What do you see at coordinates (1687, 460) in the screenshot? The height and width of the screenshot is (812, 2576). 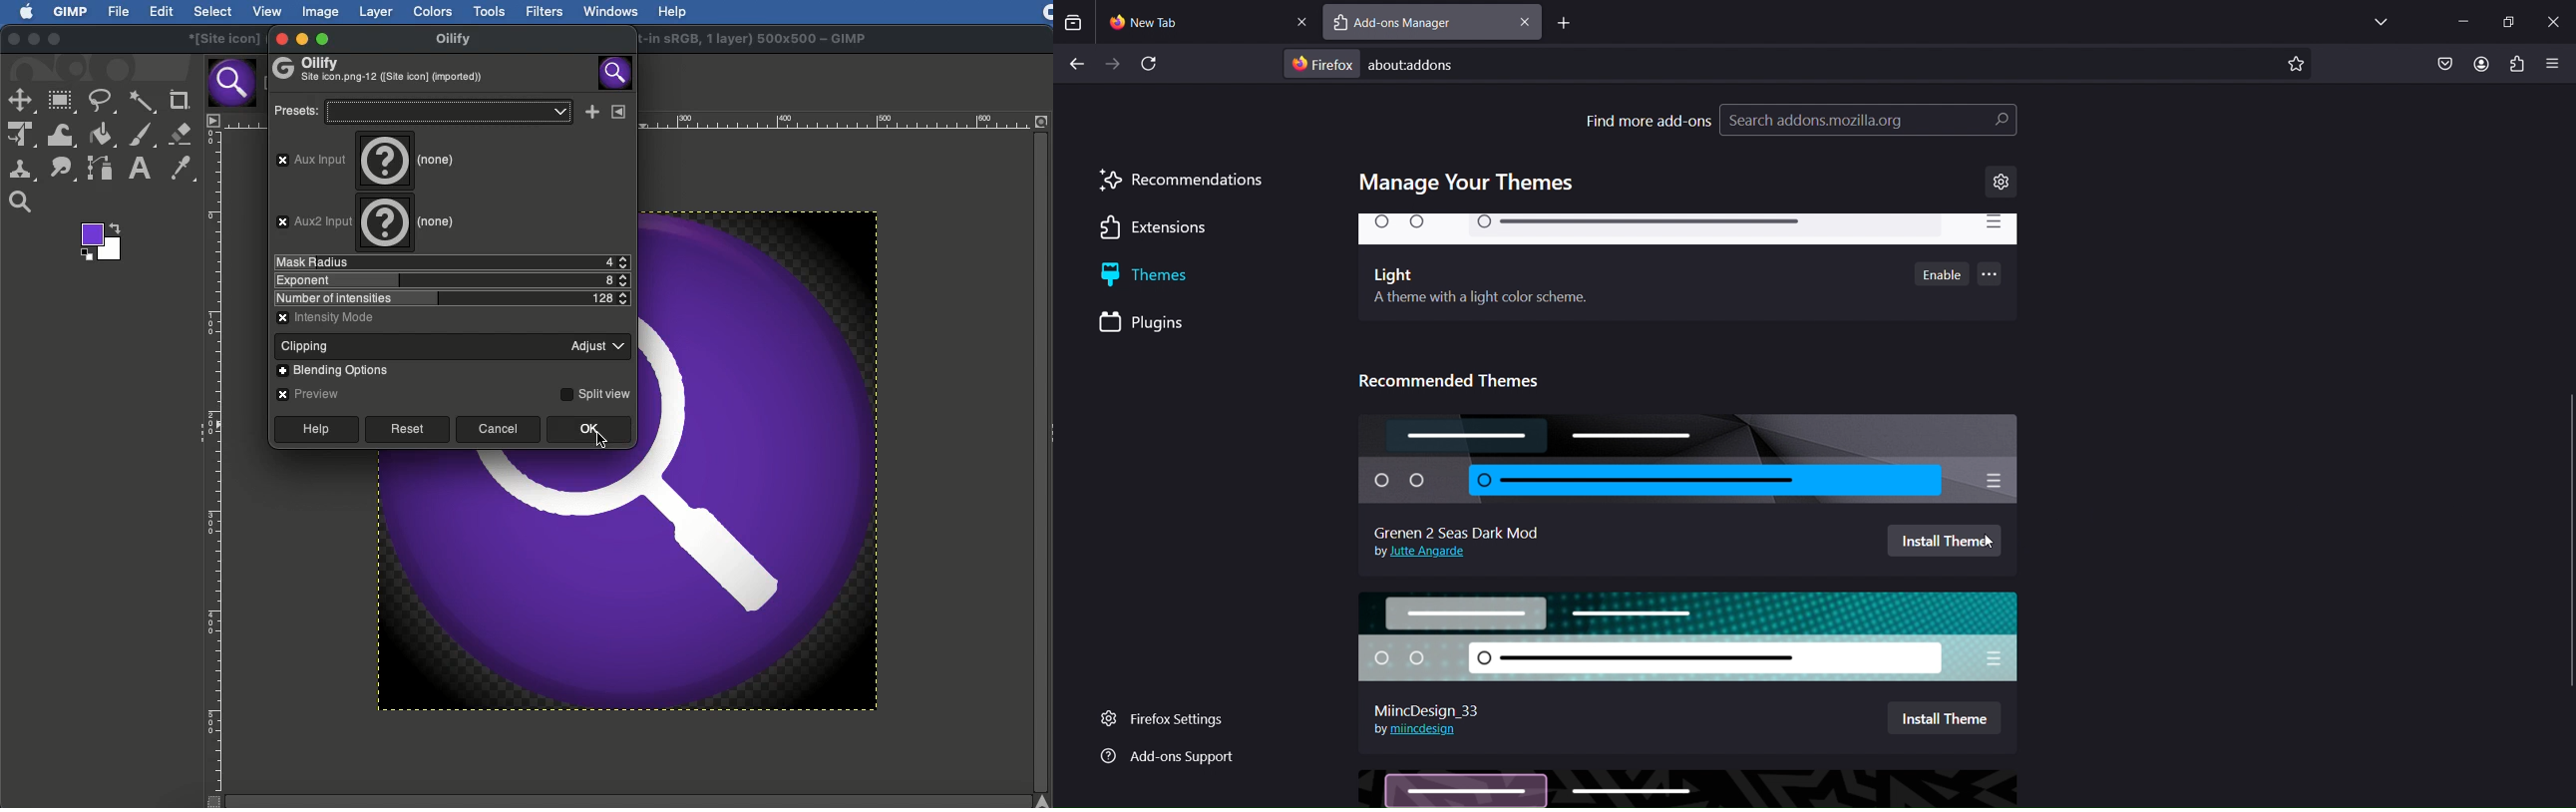 I see `grenen 2 seas dark mod` at bounding box center [1687, 460].